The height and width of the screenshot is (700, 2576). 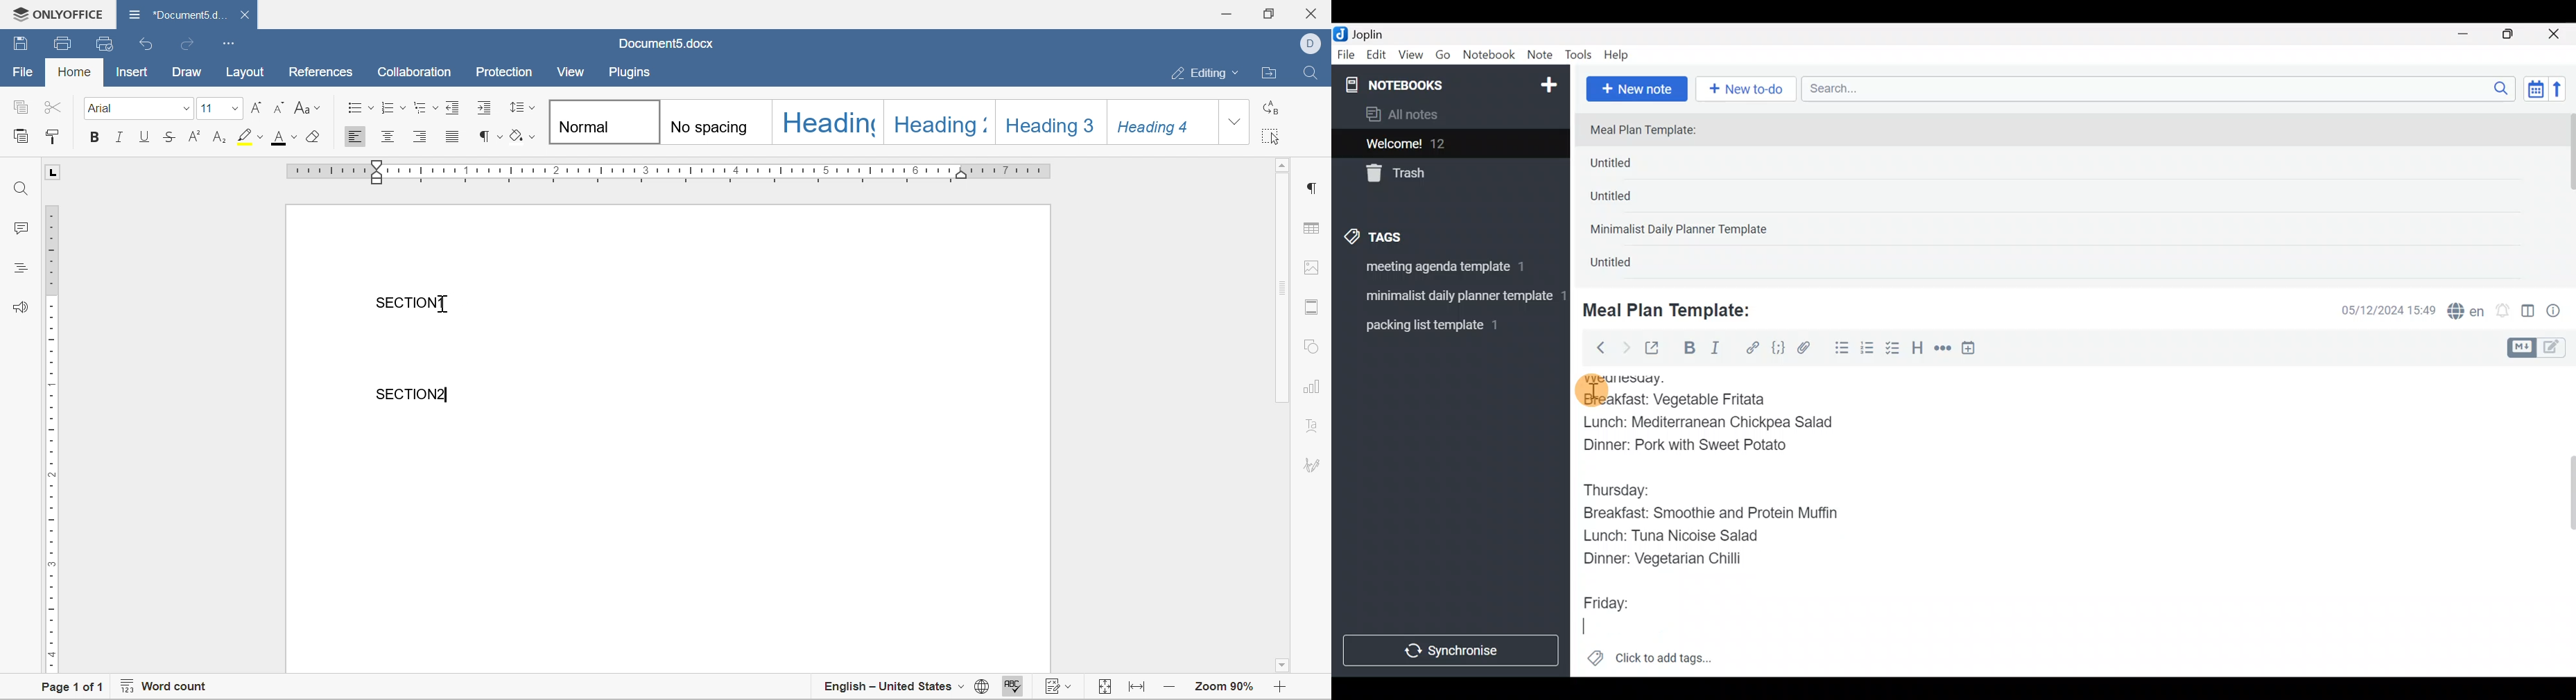 I want to click on New note, so click(x=1635, y=88).